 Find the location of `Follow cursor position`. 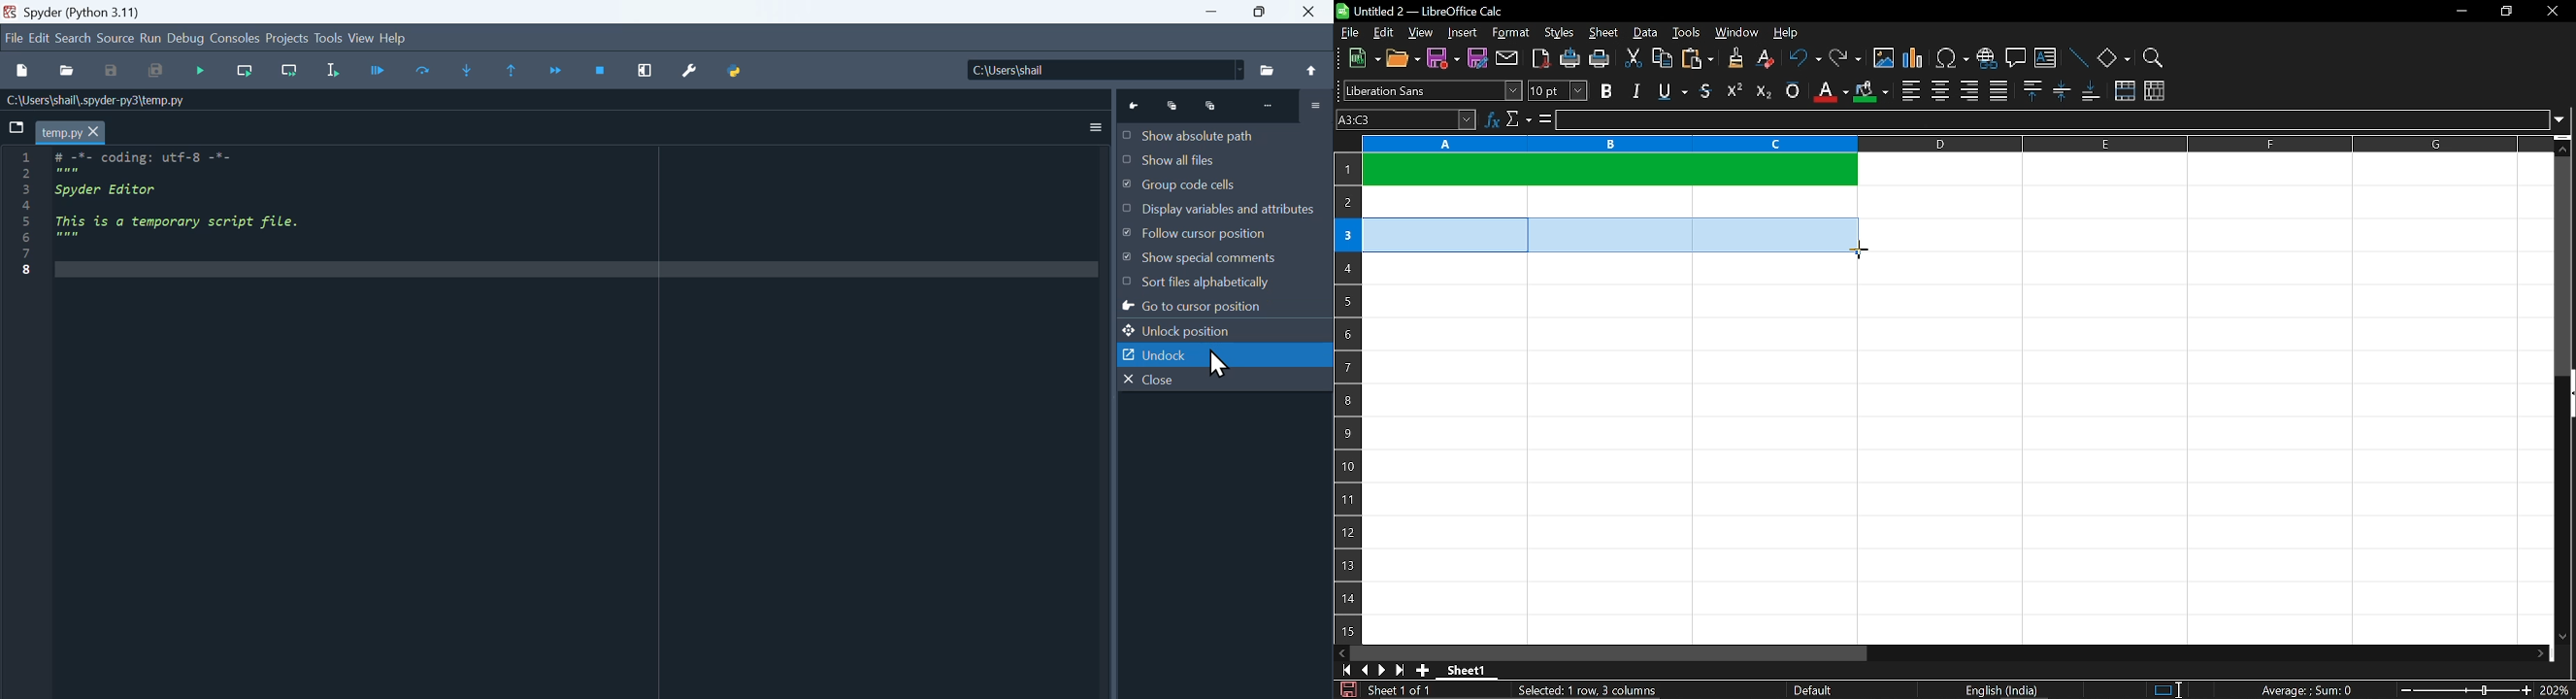

Follow cursor position is located at coordinates (1225, 233).